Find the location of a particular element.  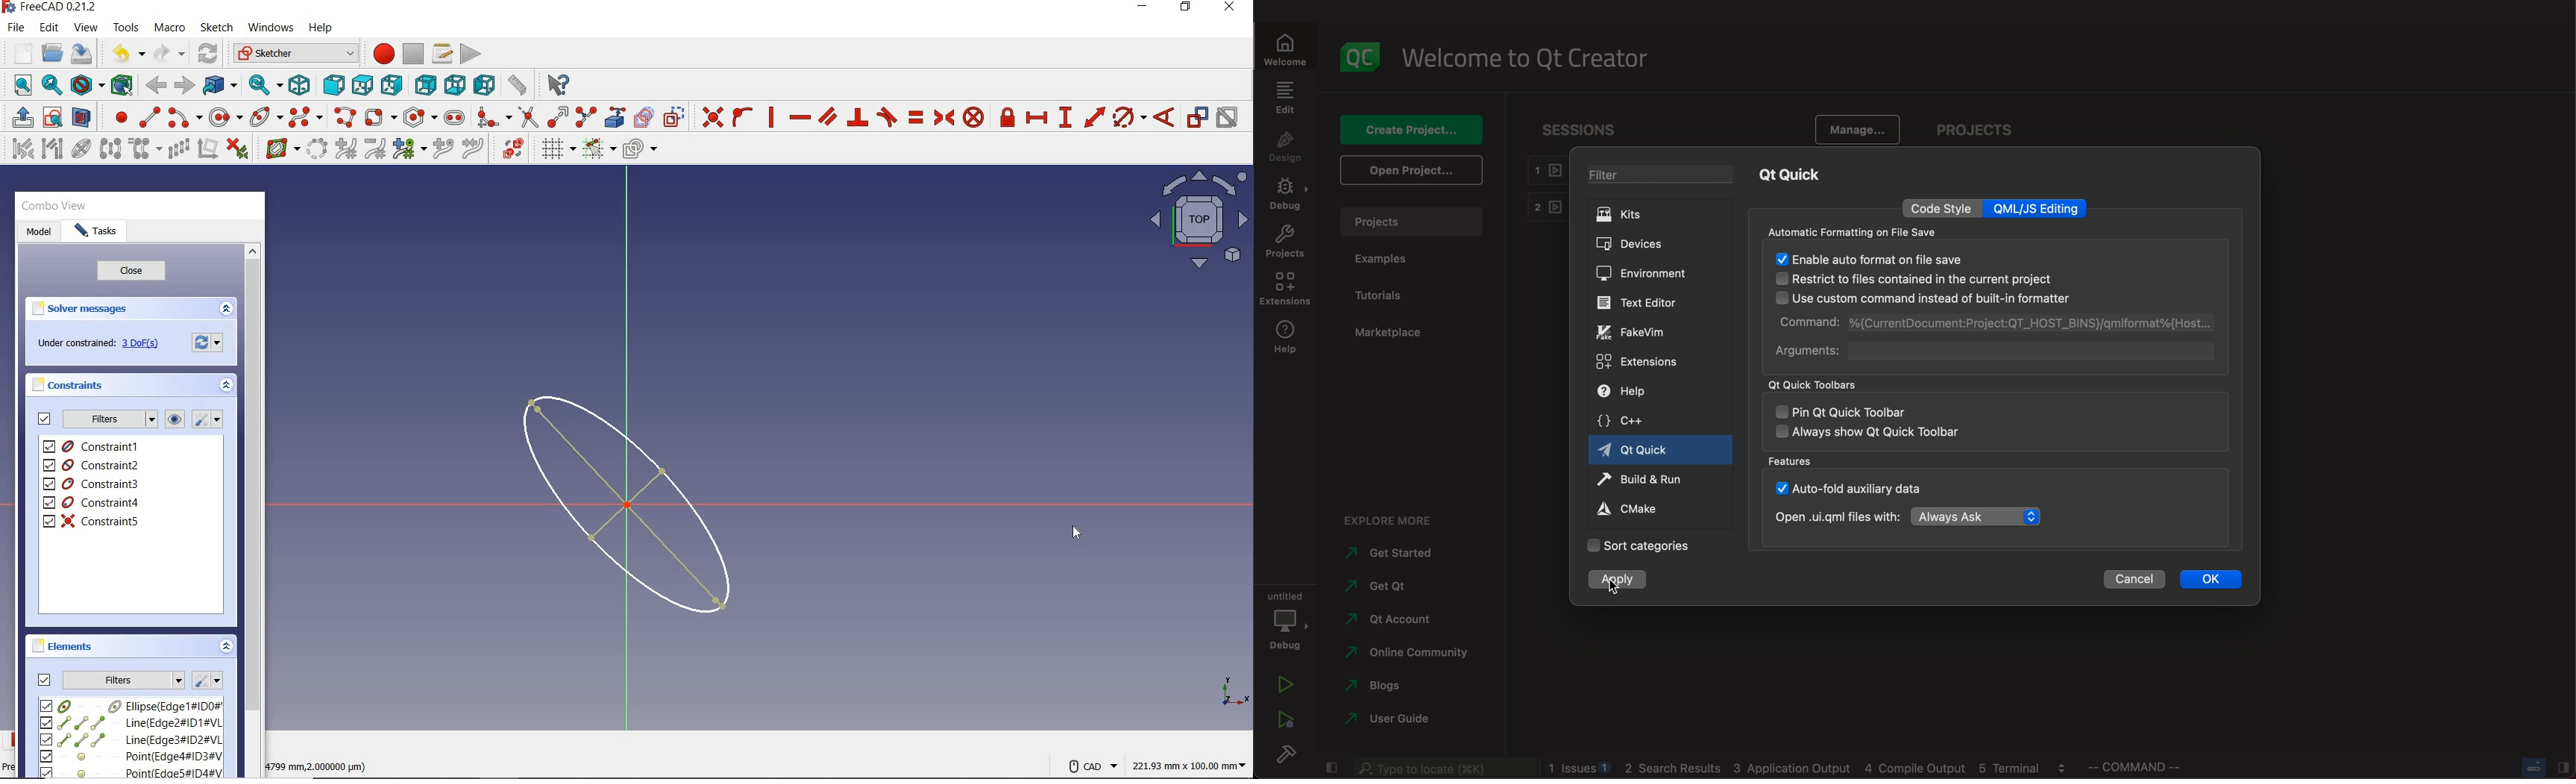

qt quick is located at coordinates (1793, 175).